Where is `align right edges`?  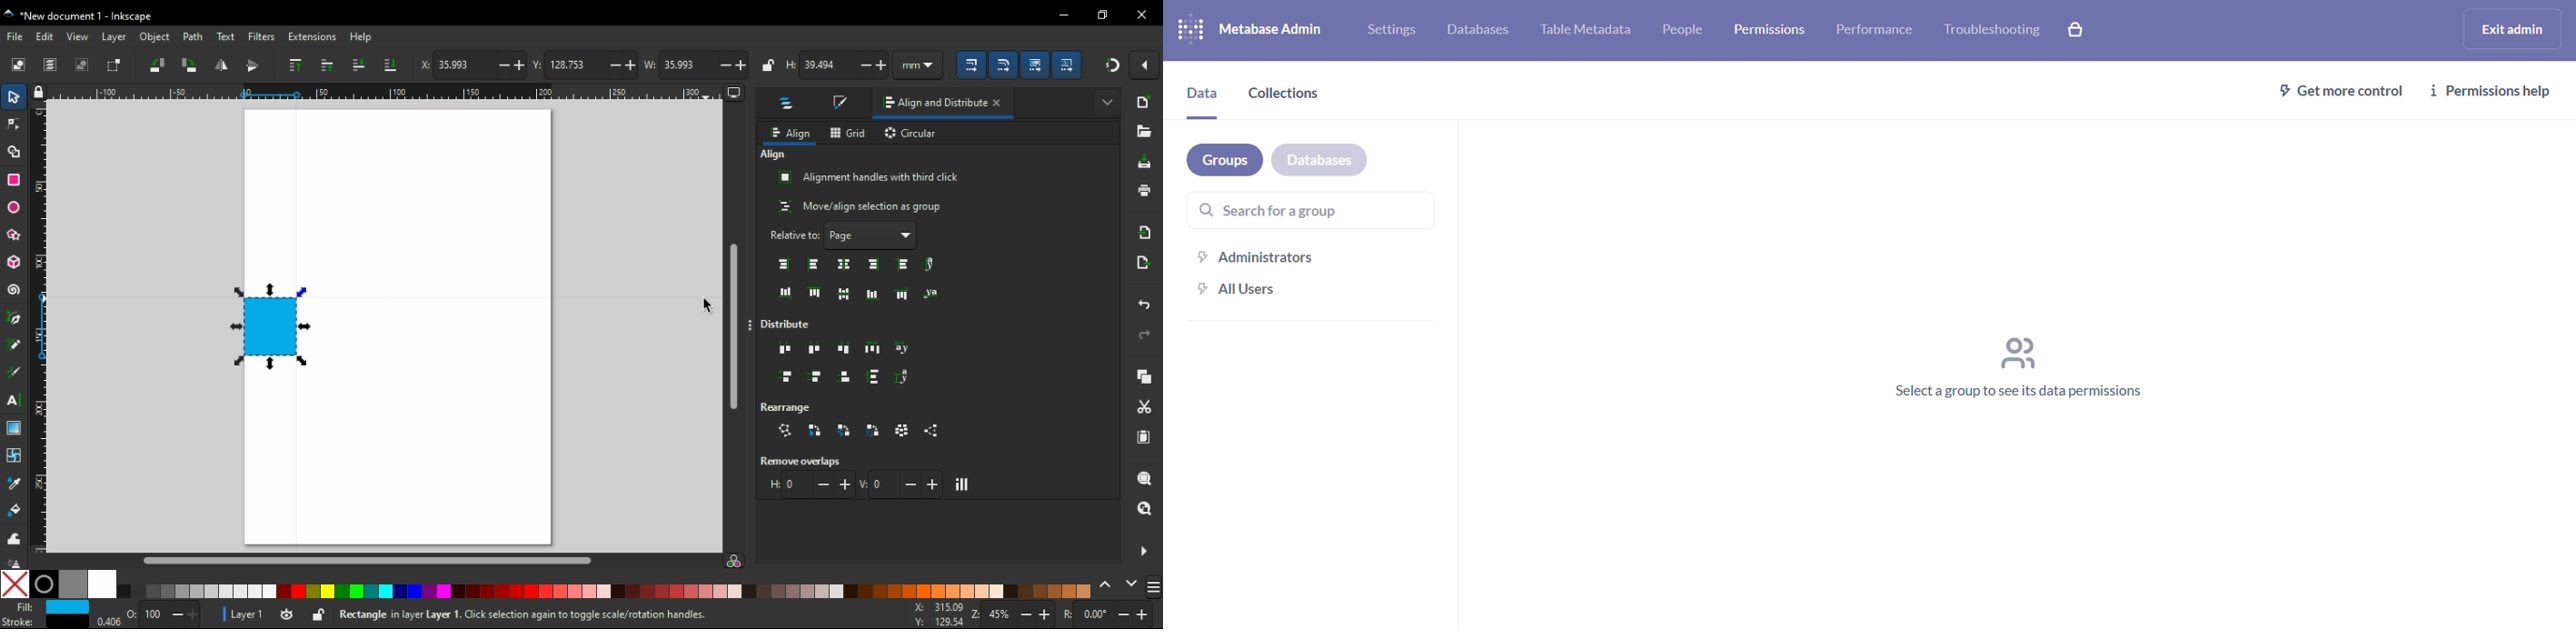 align right edges is located at coordinates (873, 265).